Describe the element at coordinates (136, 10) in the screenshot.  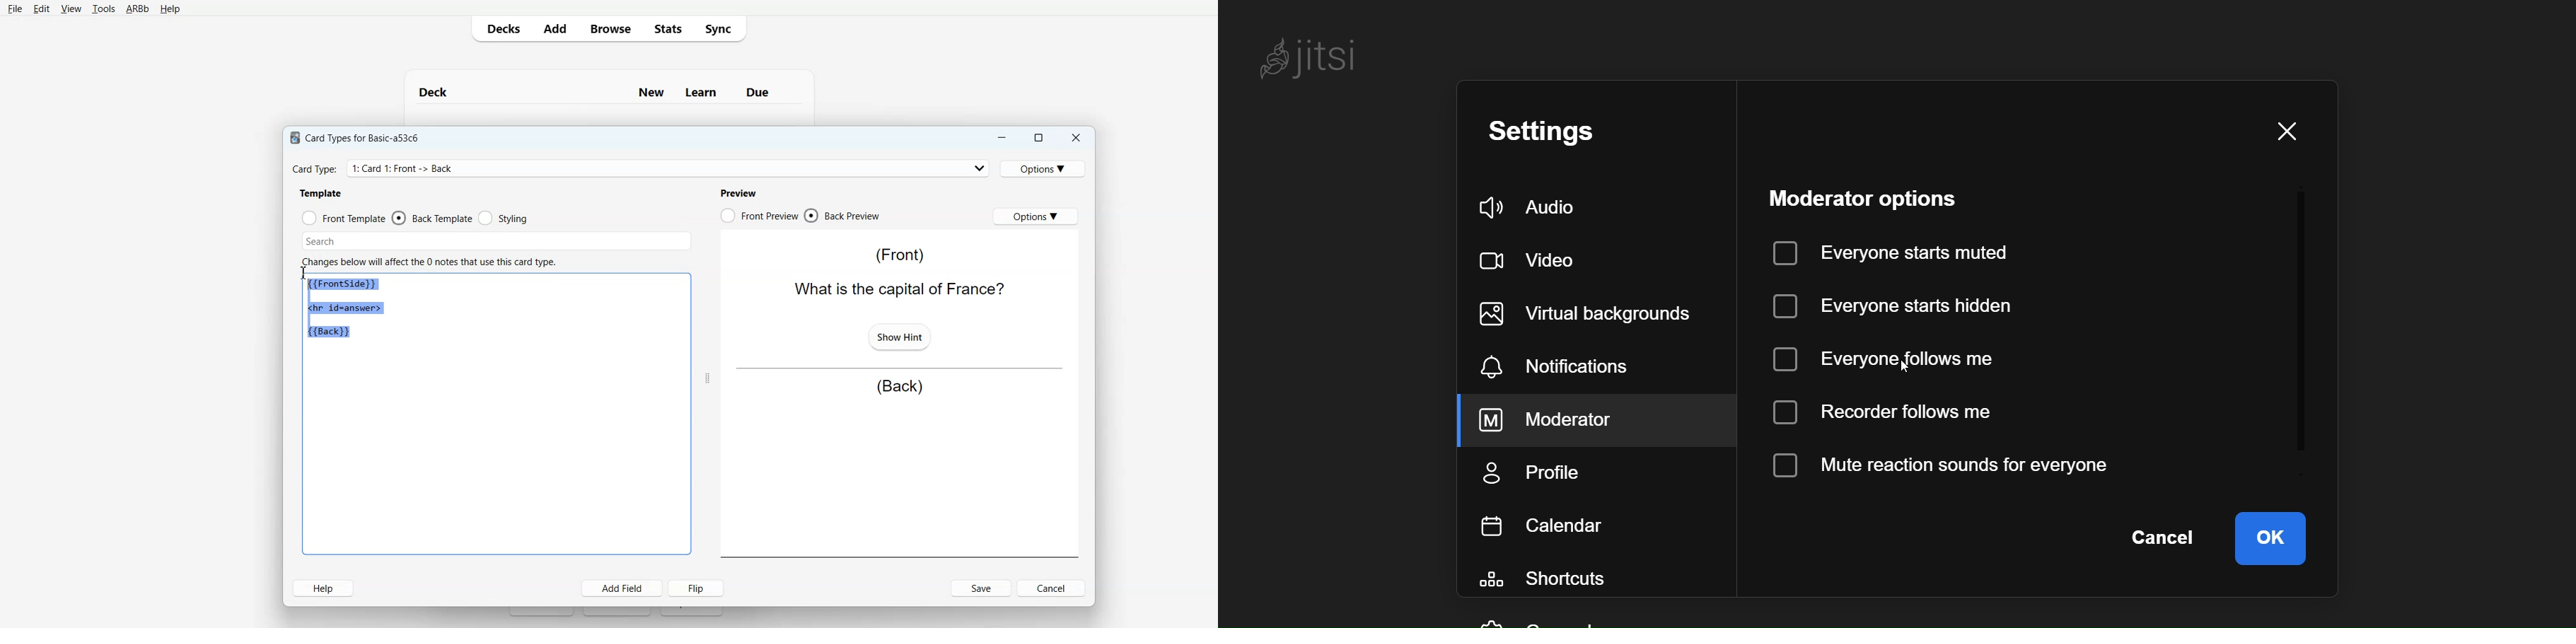
I see `ARBb` at that location.